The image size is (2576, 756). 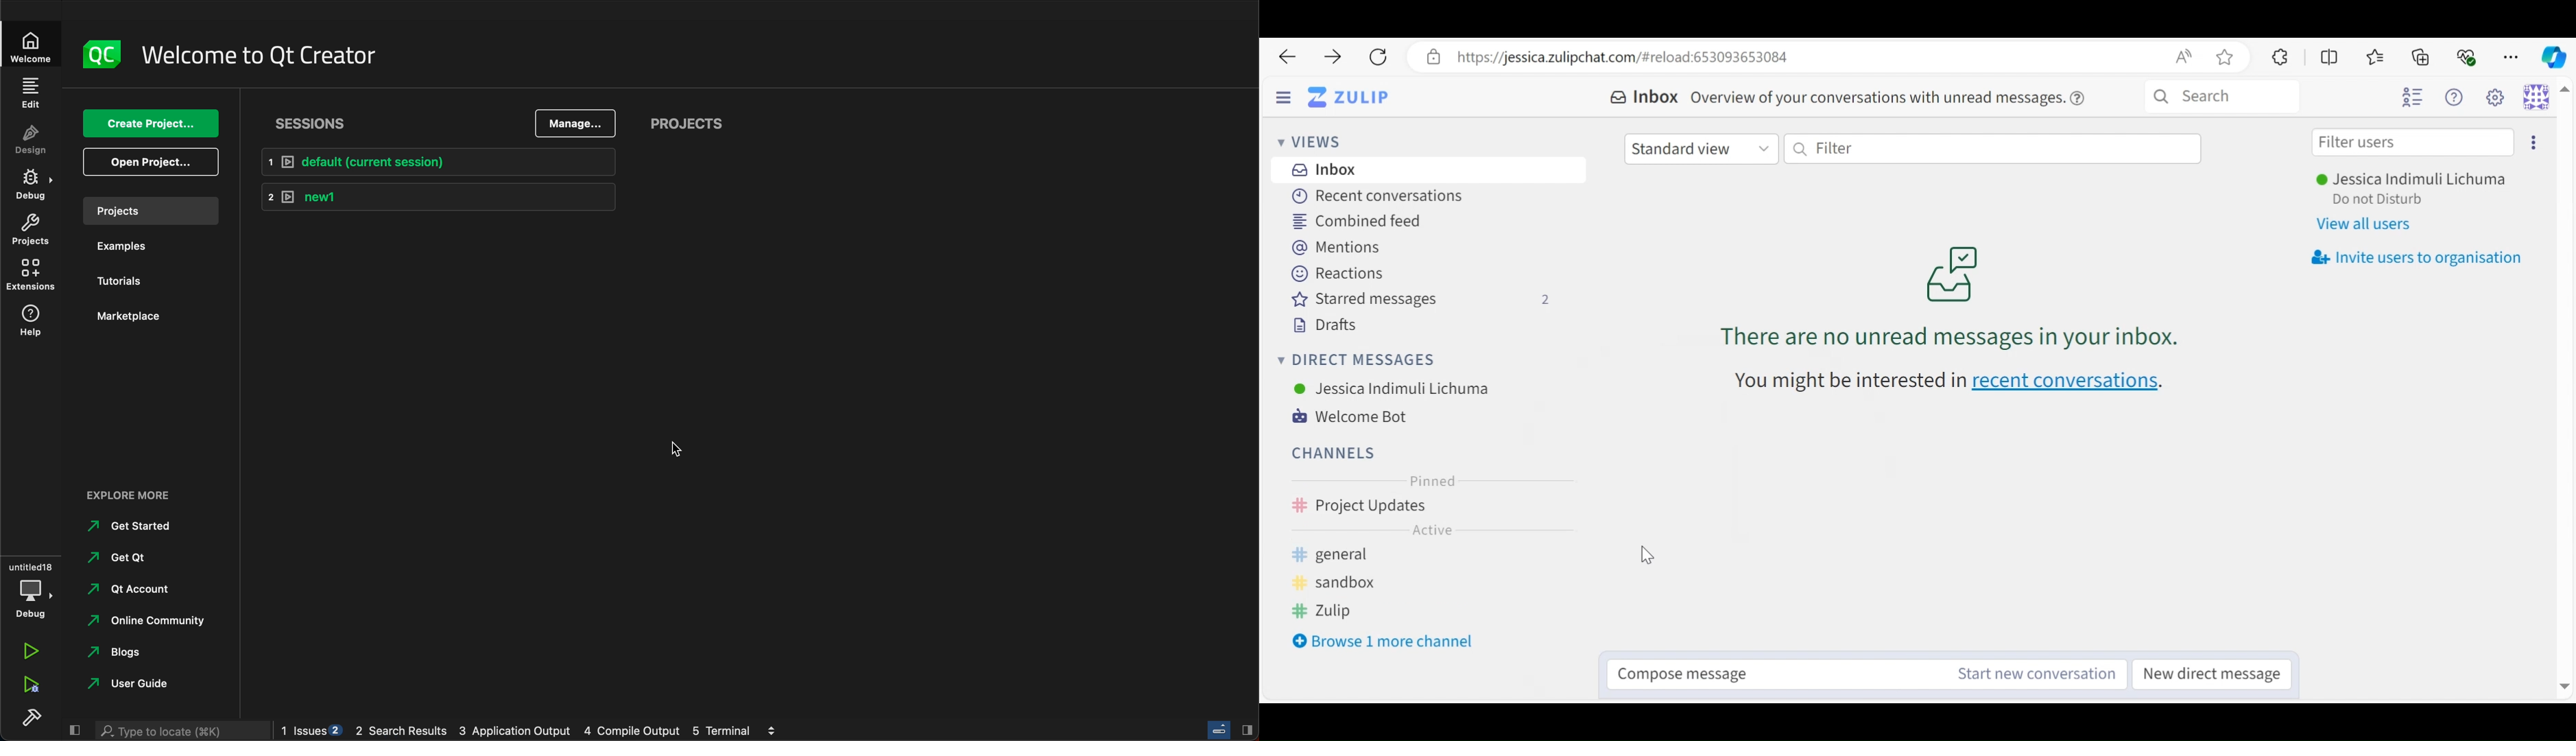 I want to click on View all users, so click(x=2372, y=225).